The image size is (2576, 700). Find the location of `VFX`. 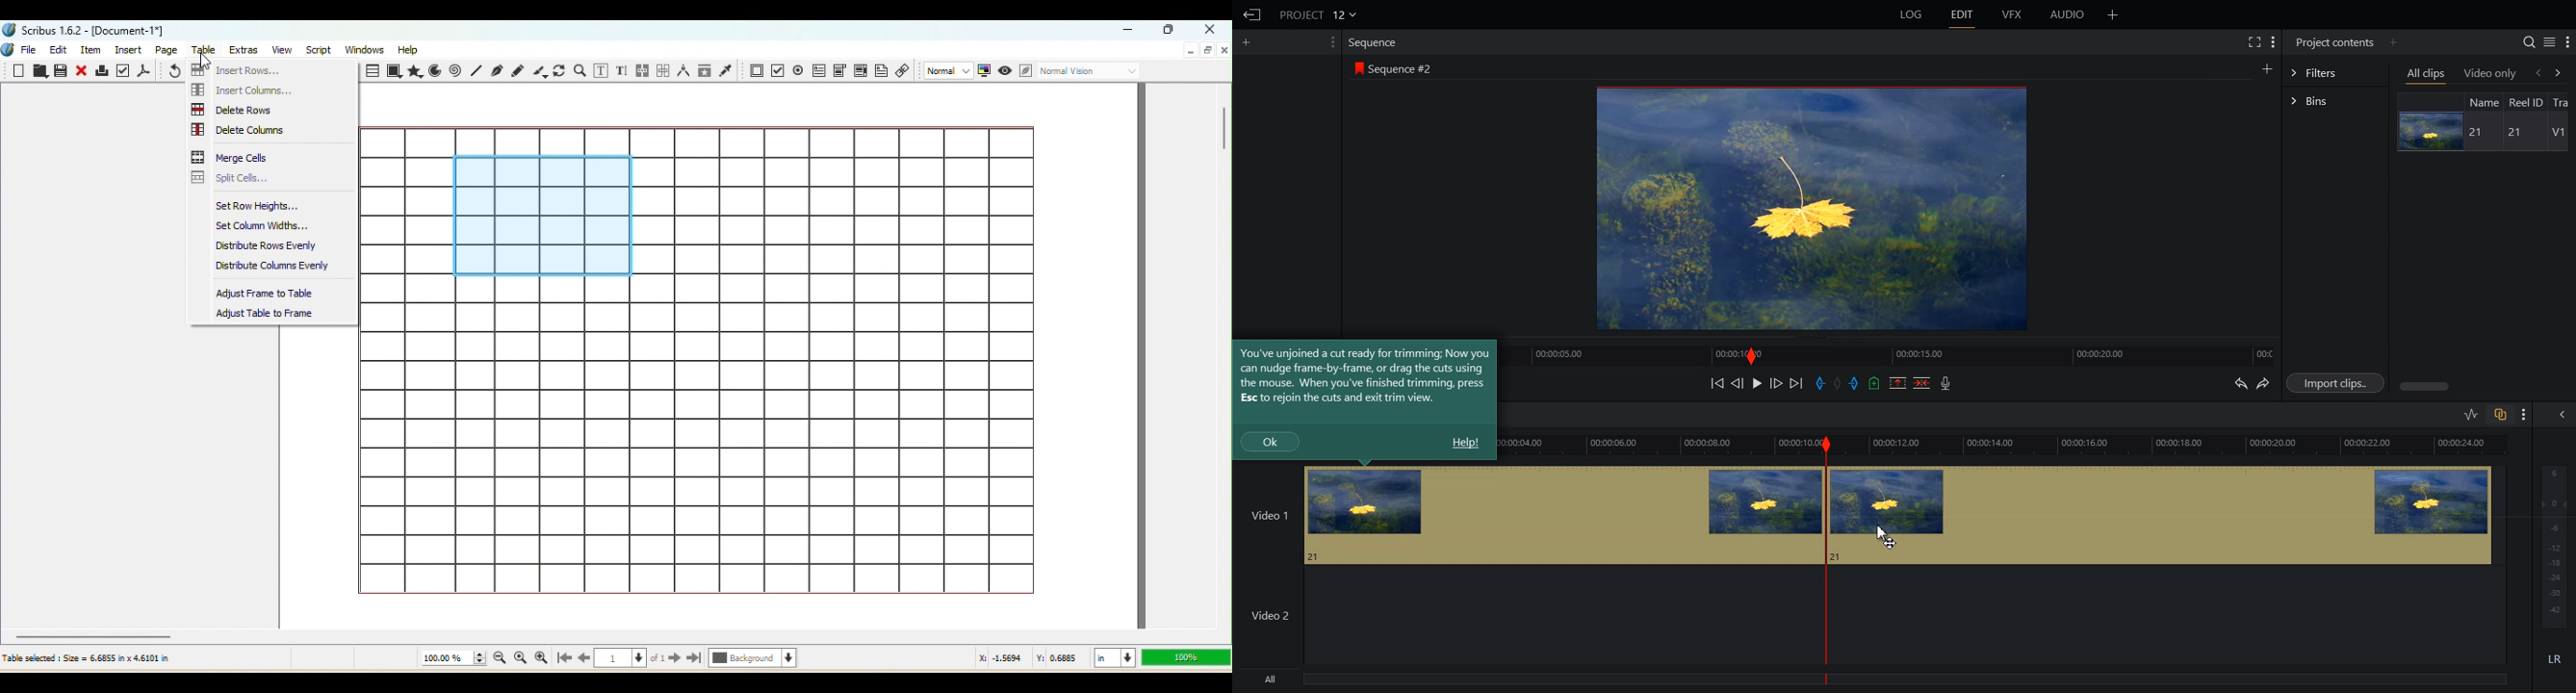

VFX is located at coordinates (2013, 15).